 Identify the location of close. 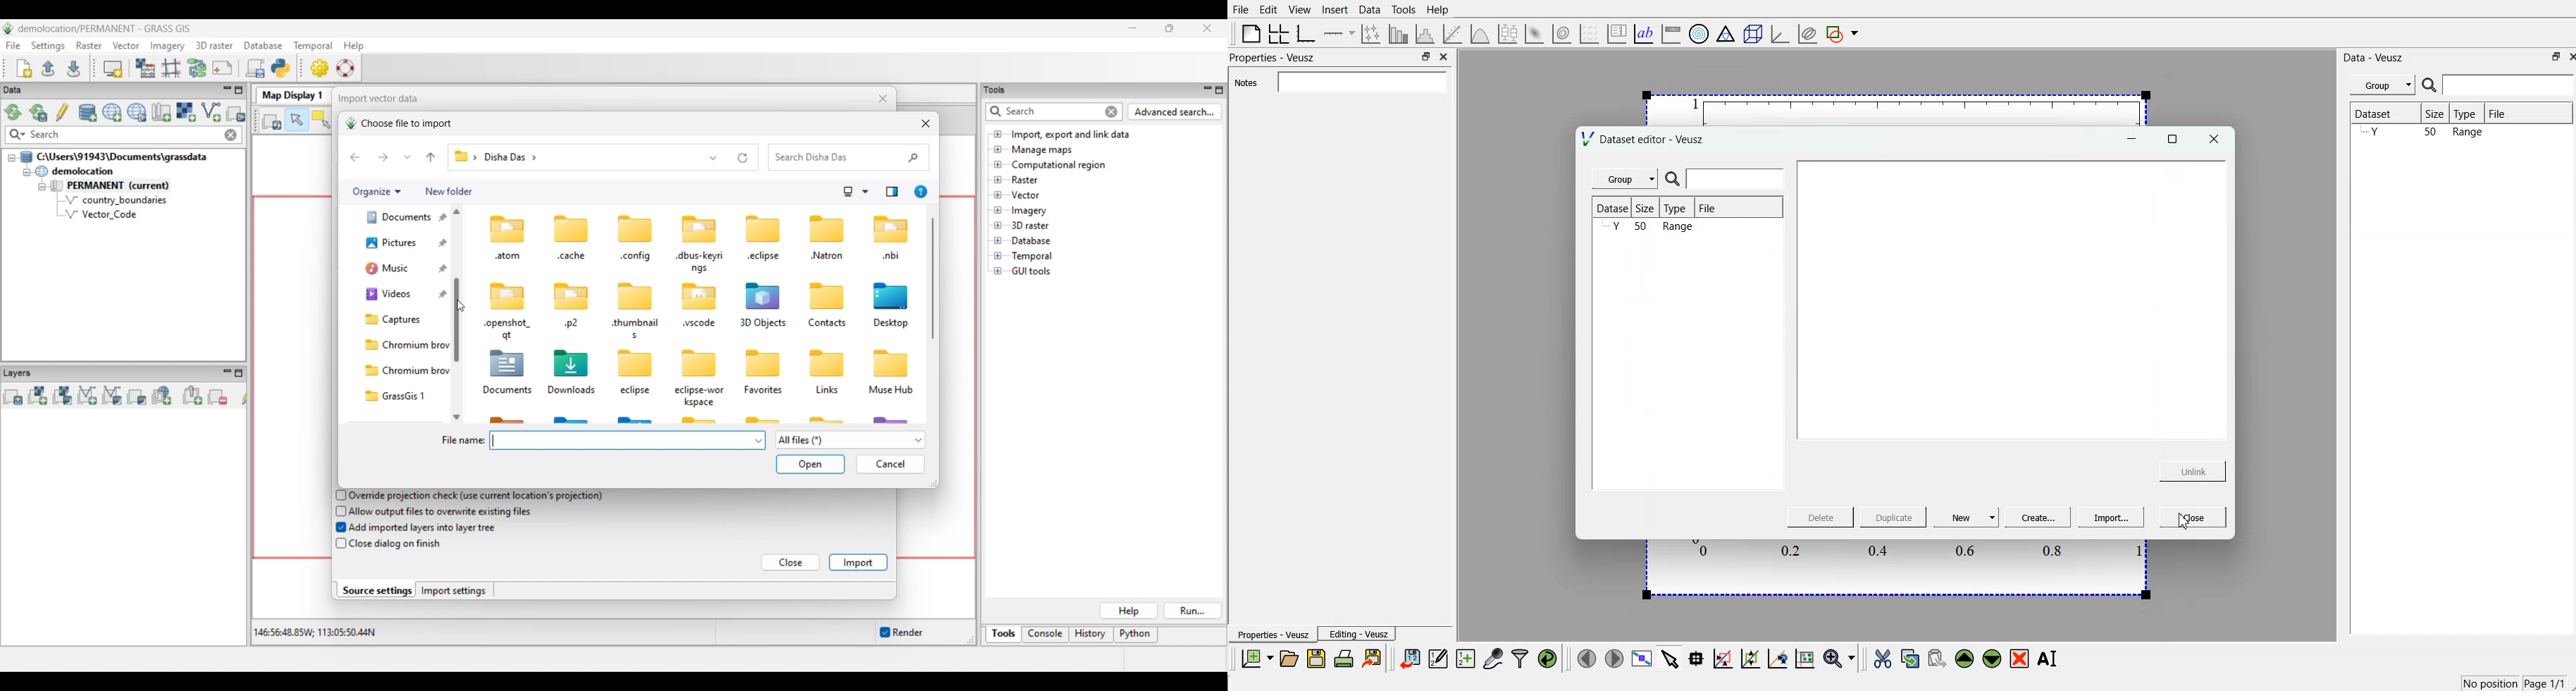
(2568, 56).